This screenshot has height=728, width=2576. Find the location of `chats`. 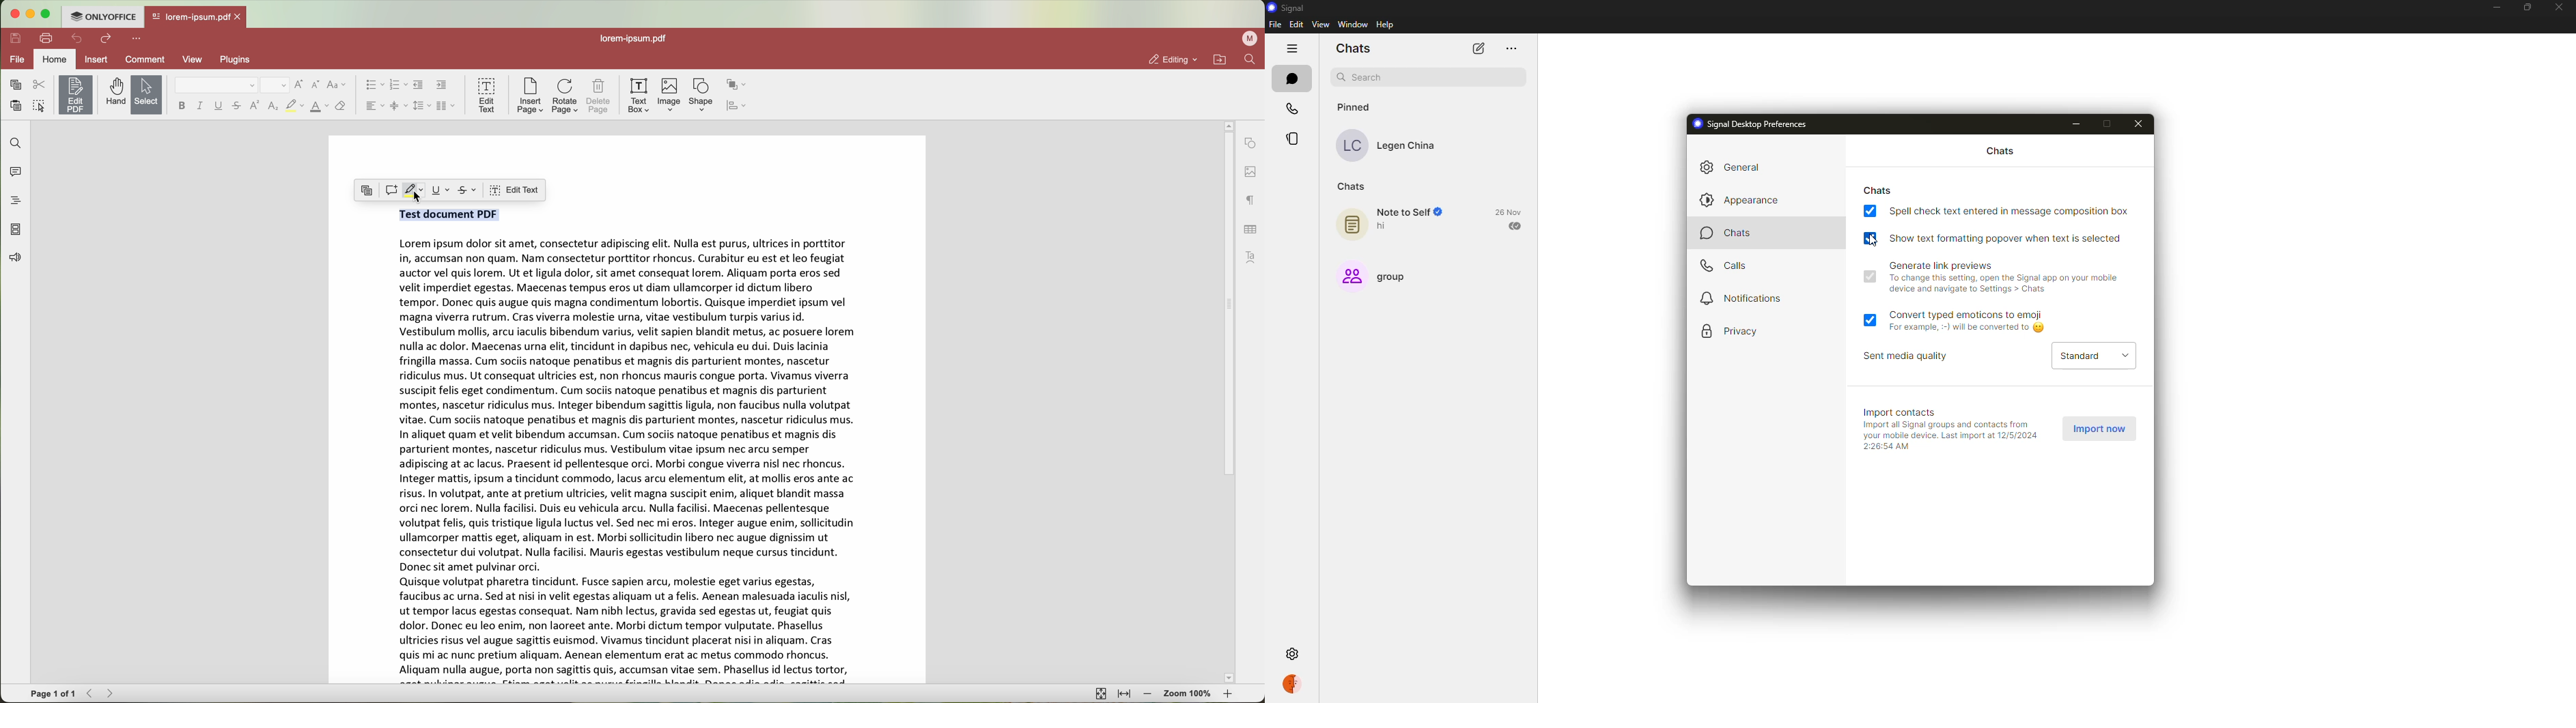

chats is located at coordinates (1290, 78).